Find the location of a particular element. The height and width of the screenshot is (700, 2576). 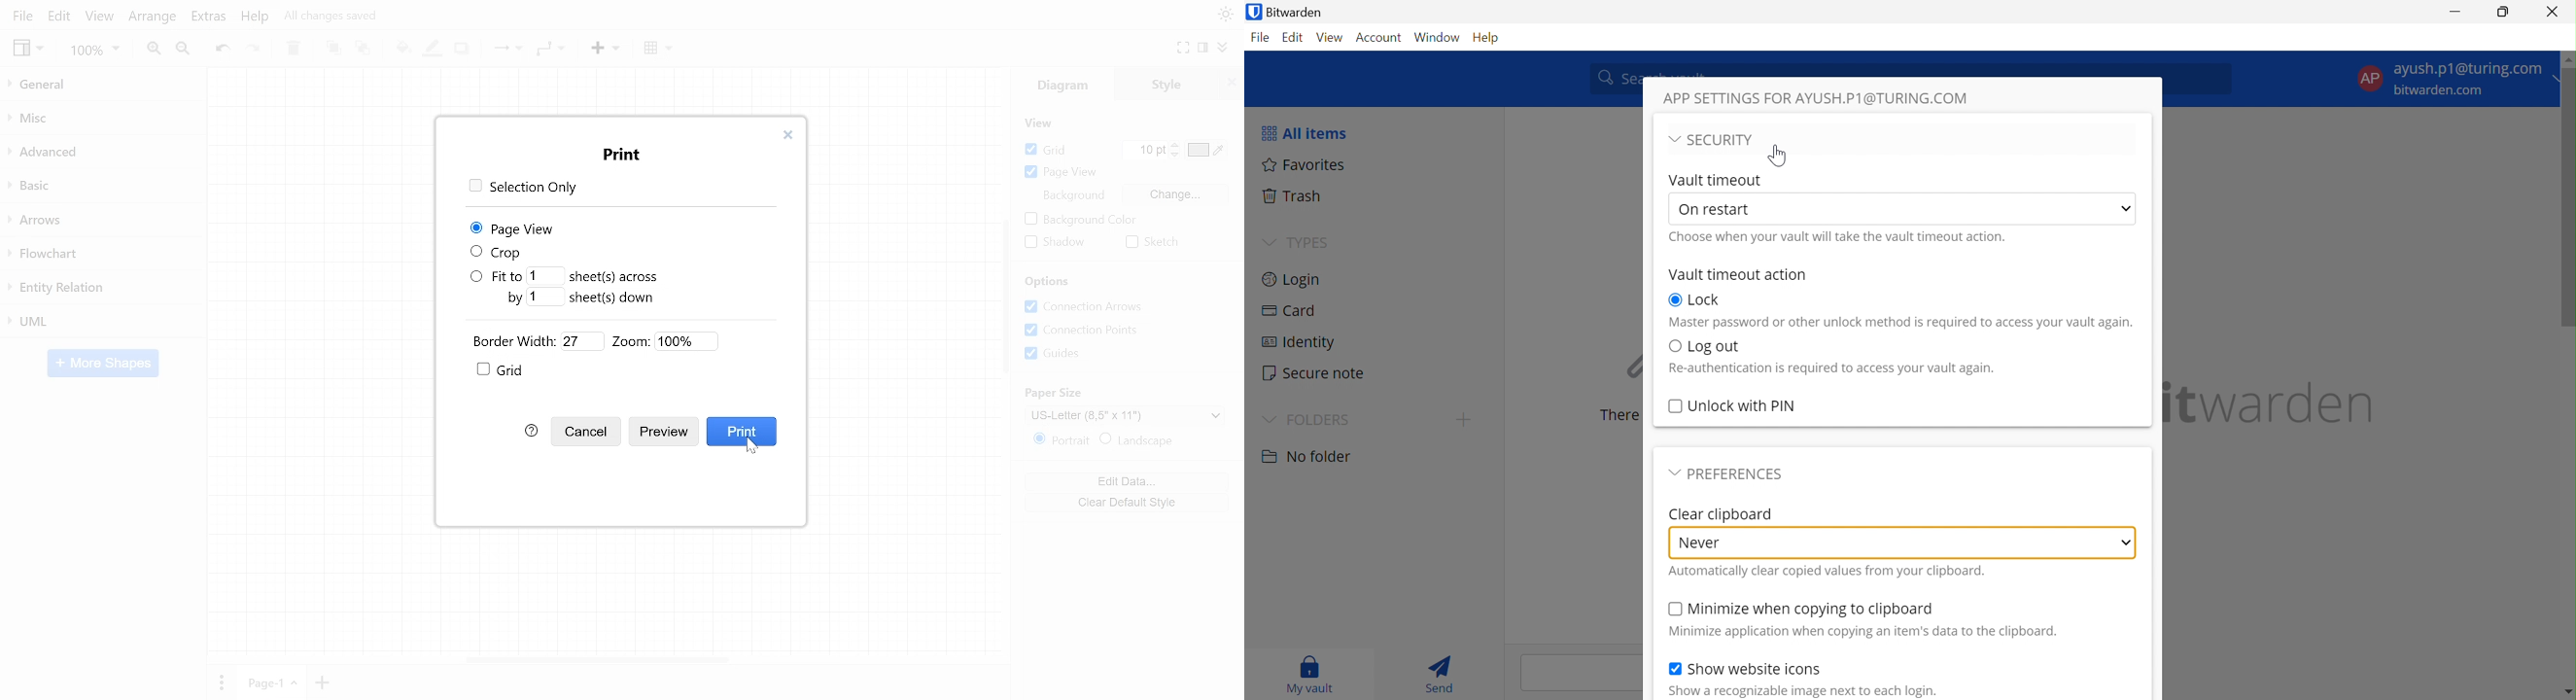

Identity is located at coordinates (1304, 342).